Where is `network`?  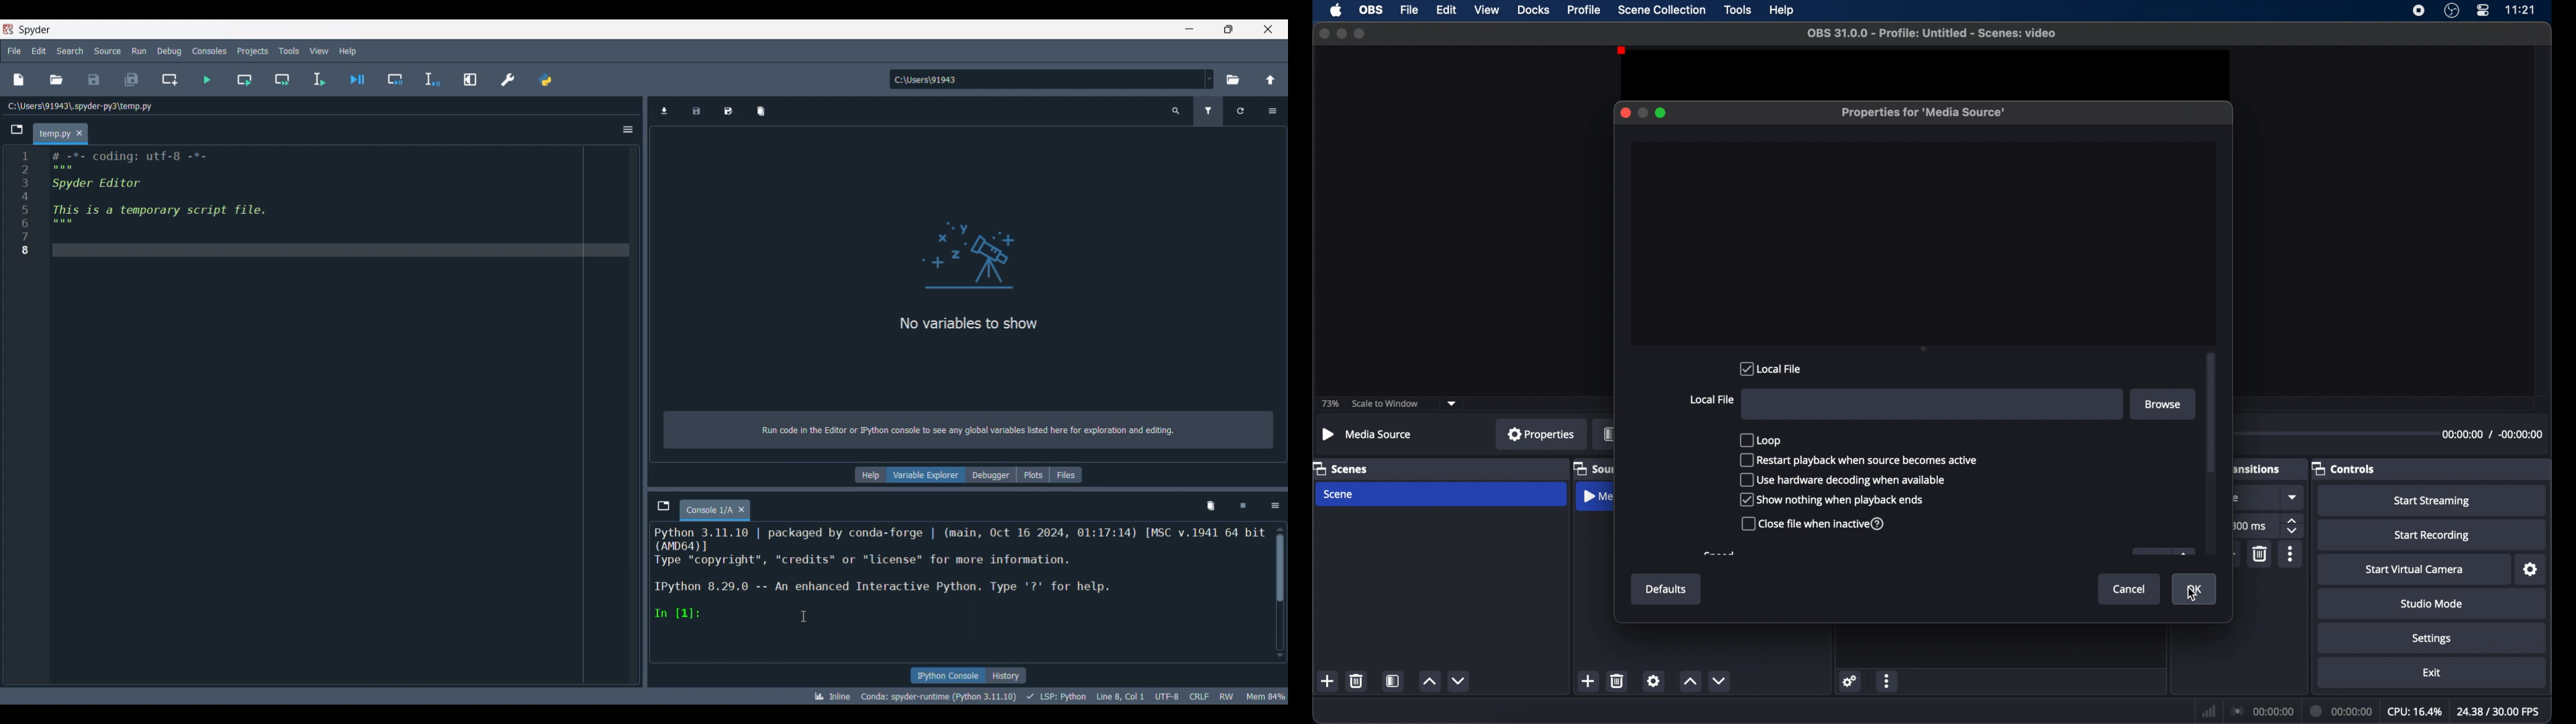 network is located at coordinates (2209, 710).